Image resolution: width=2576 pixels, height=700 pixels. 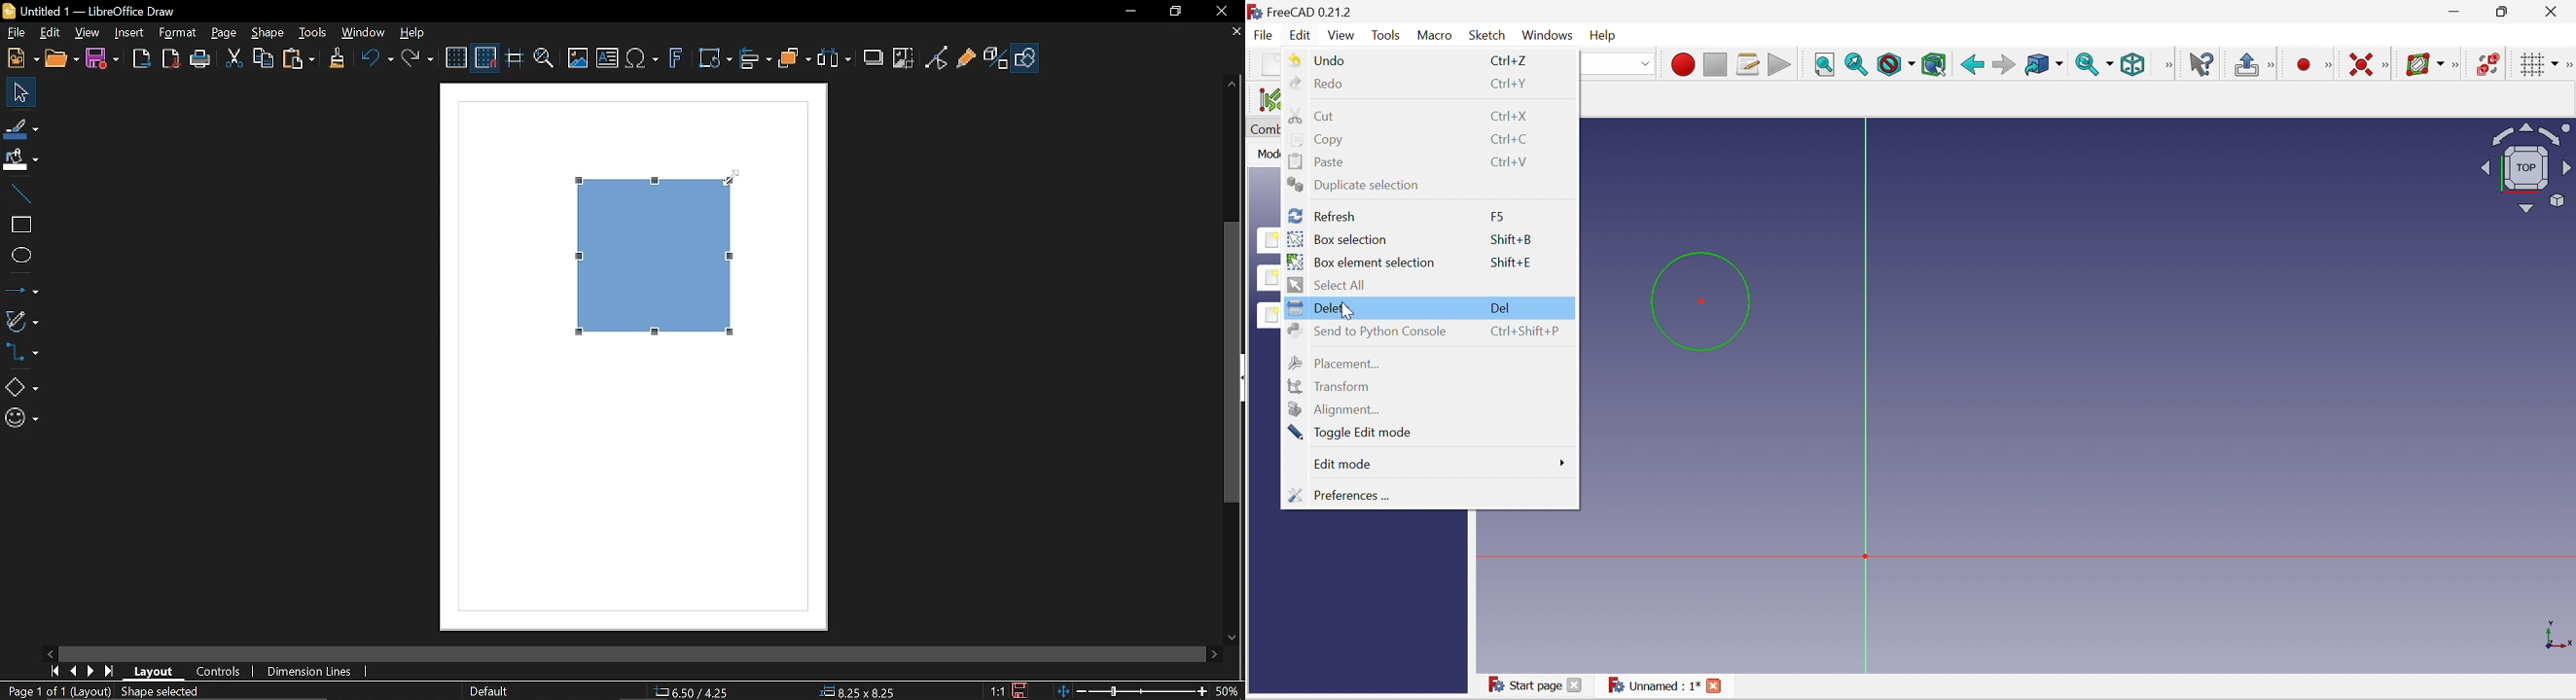 What do you see at coordinates (2328, 64) in the screenshot?
I see `[Sketcher geometries]` at bounding box center [2328, 64].